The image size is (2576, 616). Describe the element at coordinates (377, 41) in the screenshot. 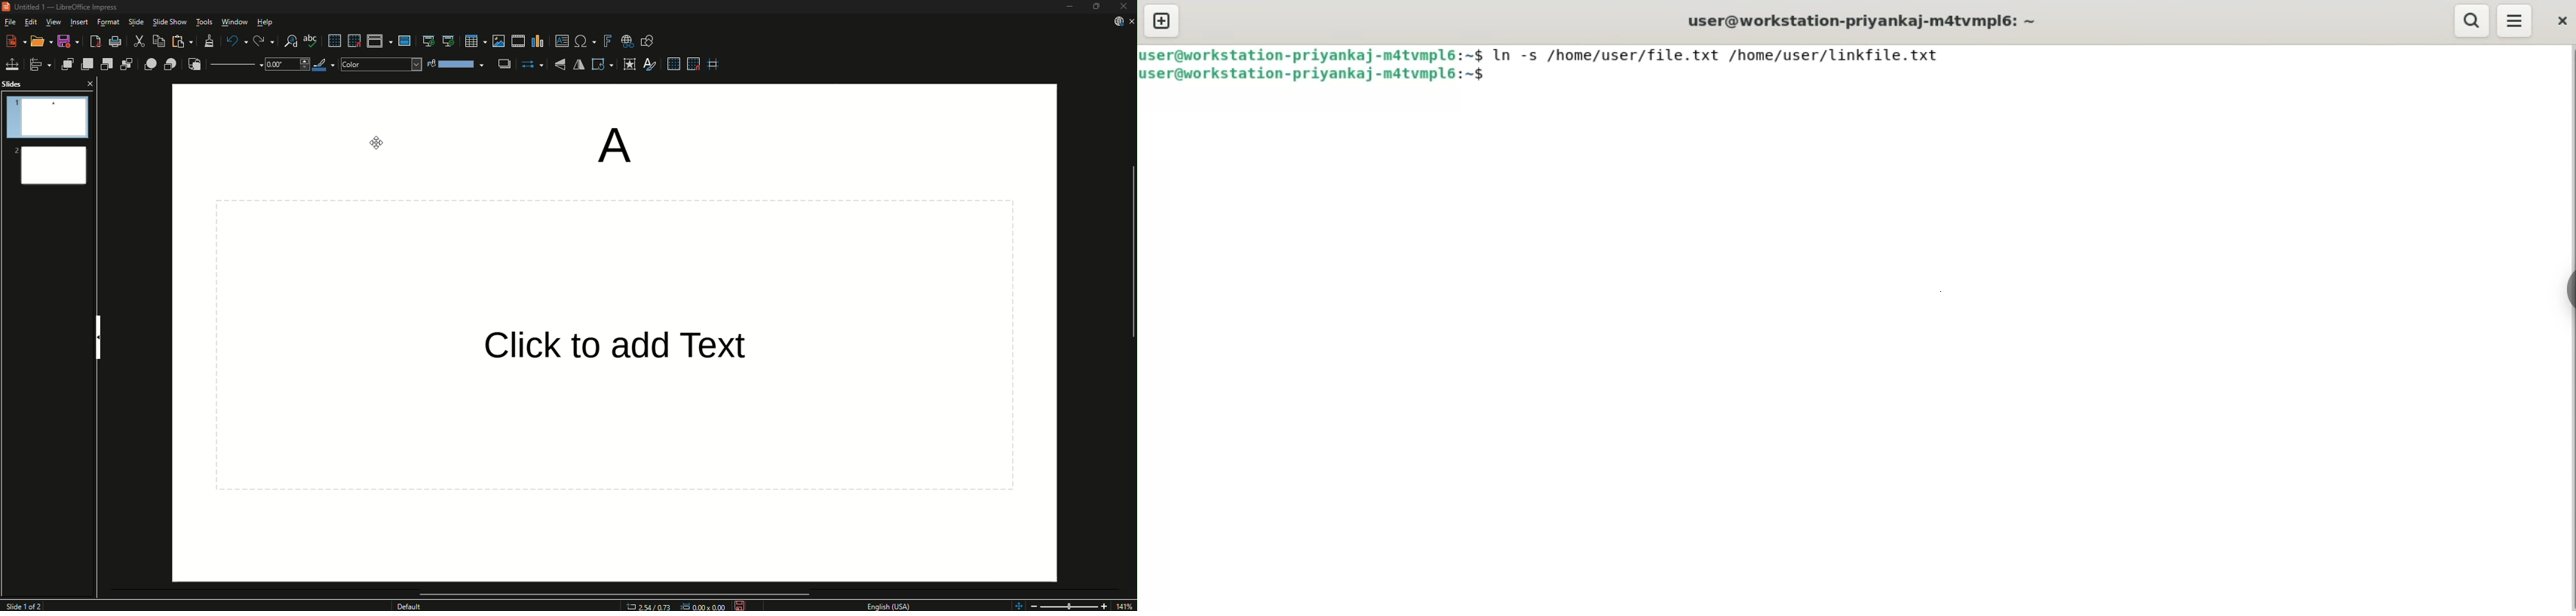

I see `Display views` at that location.